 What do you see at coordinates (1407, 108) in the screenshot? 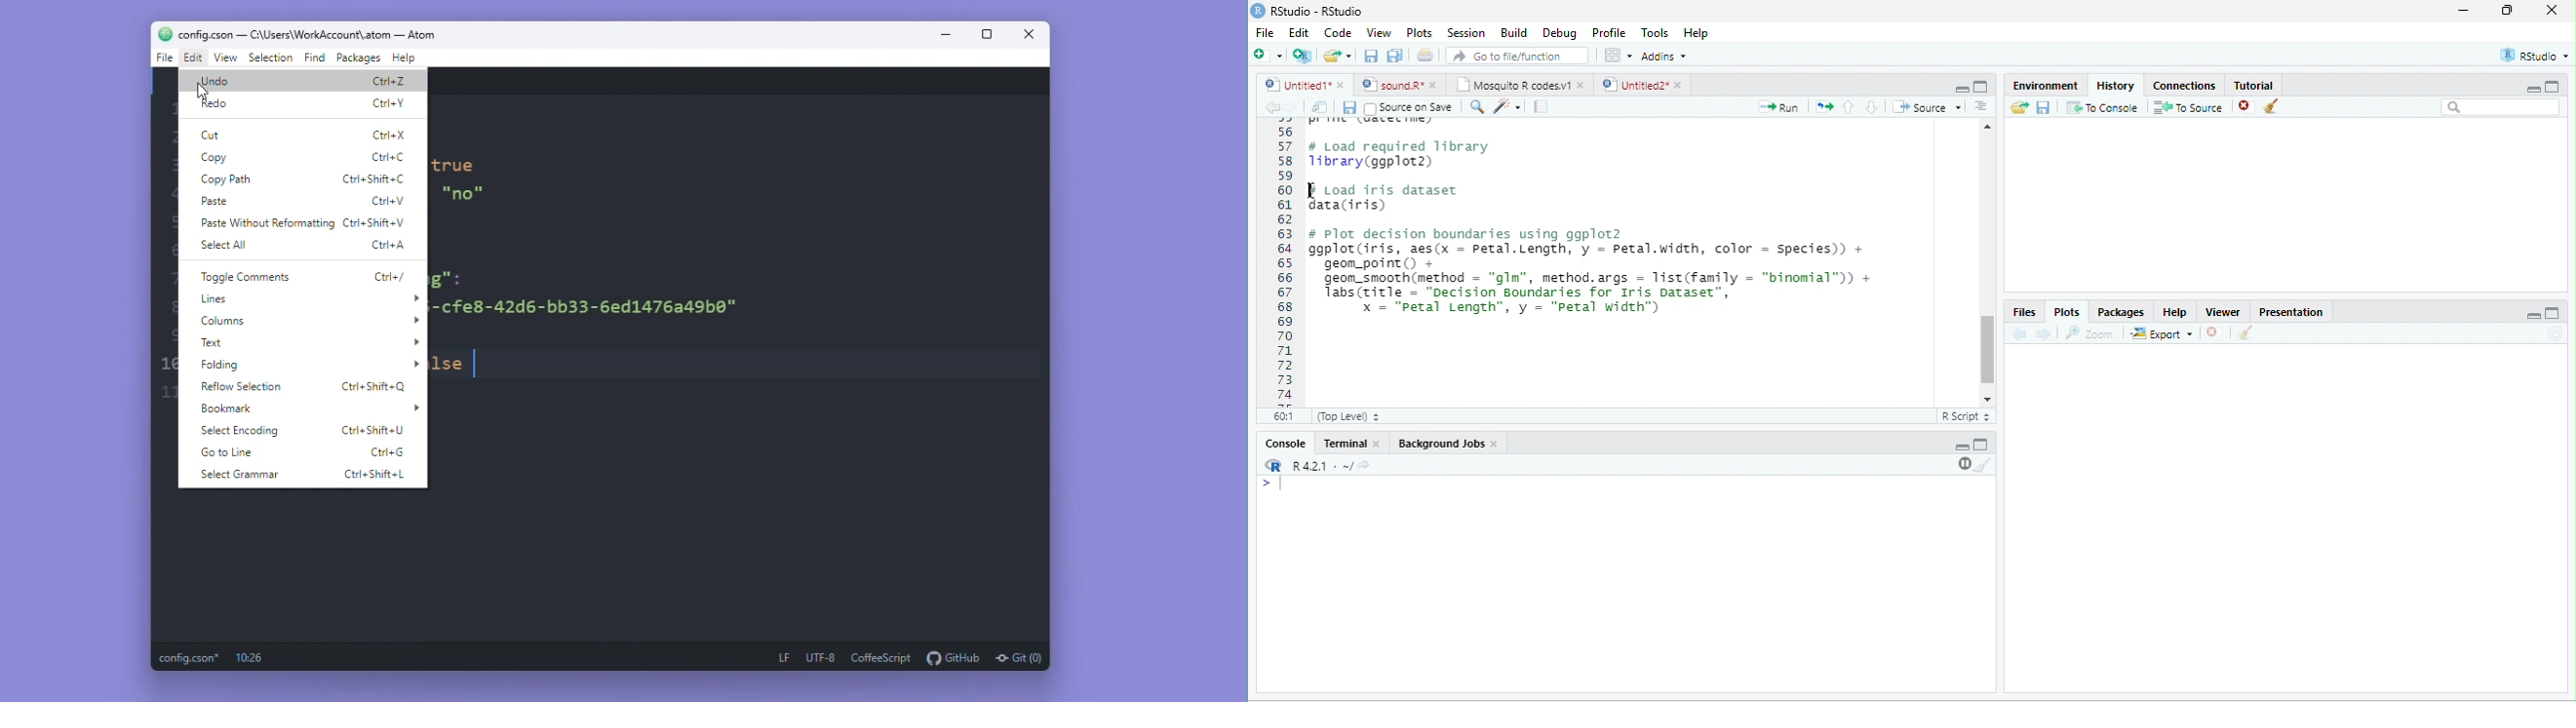
I see `Source on Save` at bounding box center [1407, 108].